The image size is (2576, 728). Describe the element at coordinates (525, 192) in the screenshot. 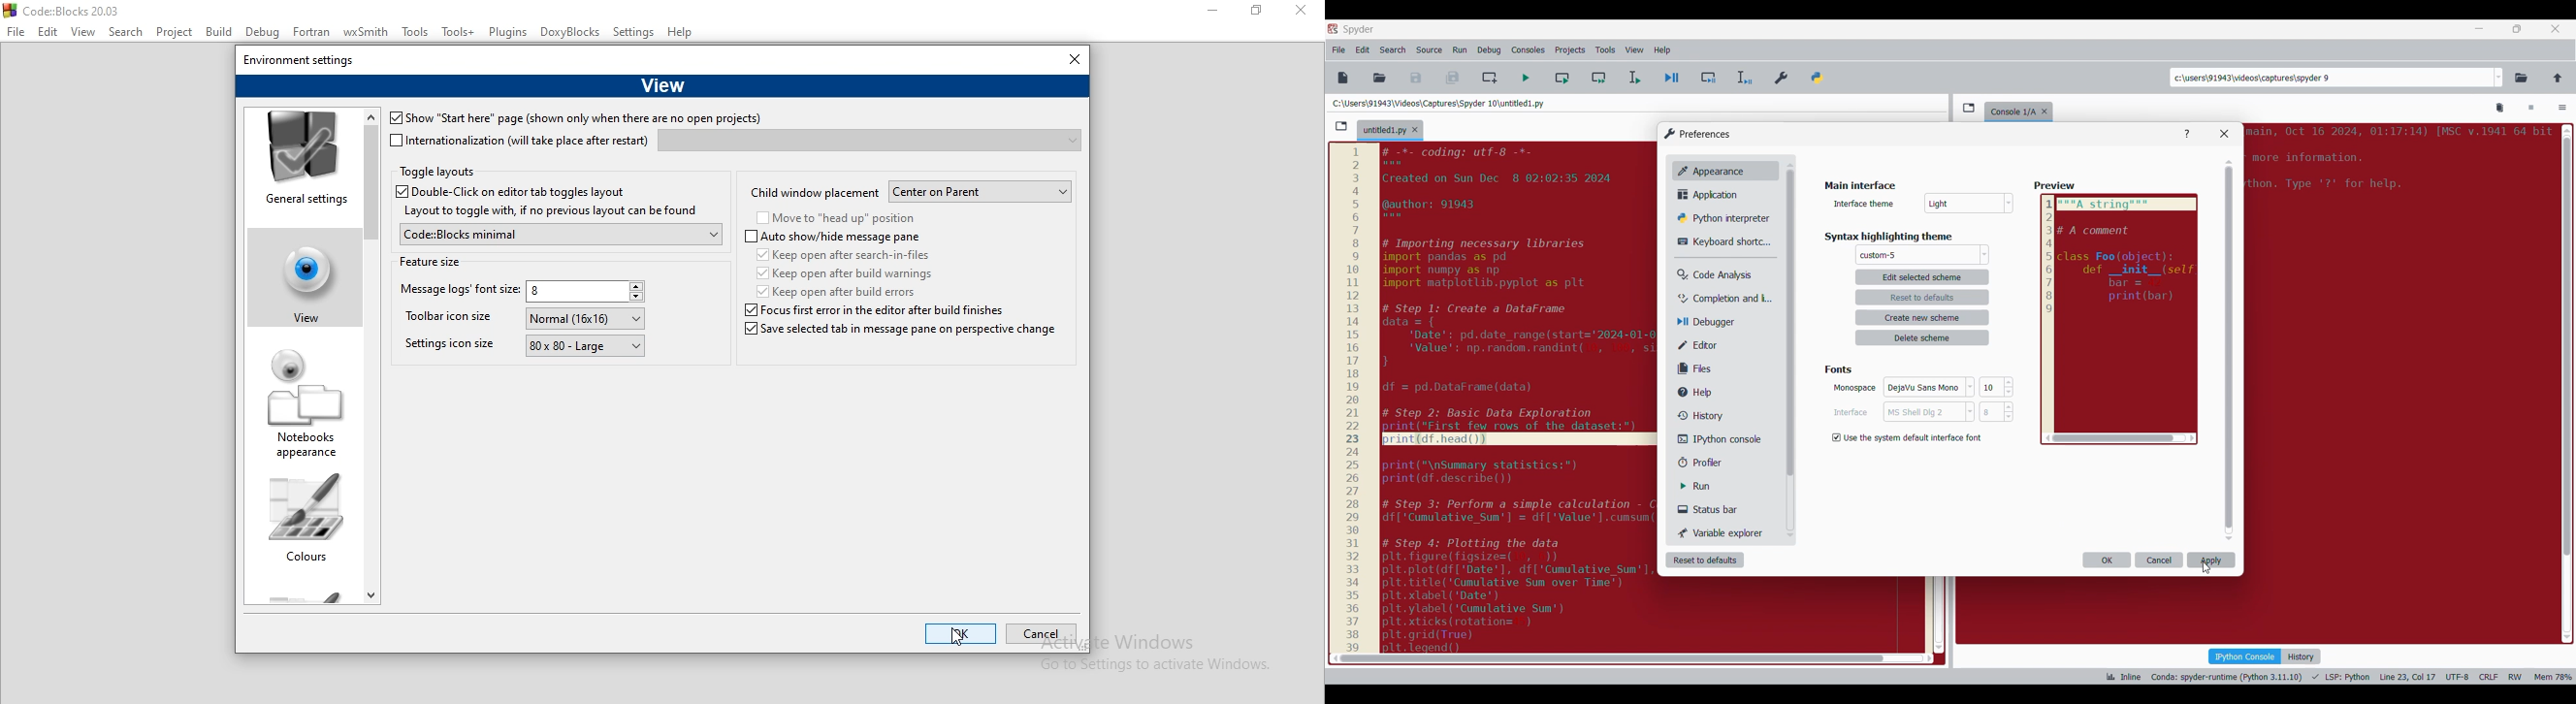

I see `Double-Click on editor tab toggles layout` at that location.